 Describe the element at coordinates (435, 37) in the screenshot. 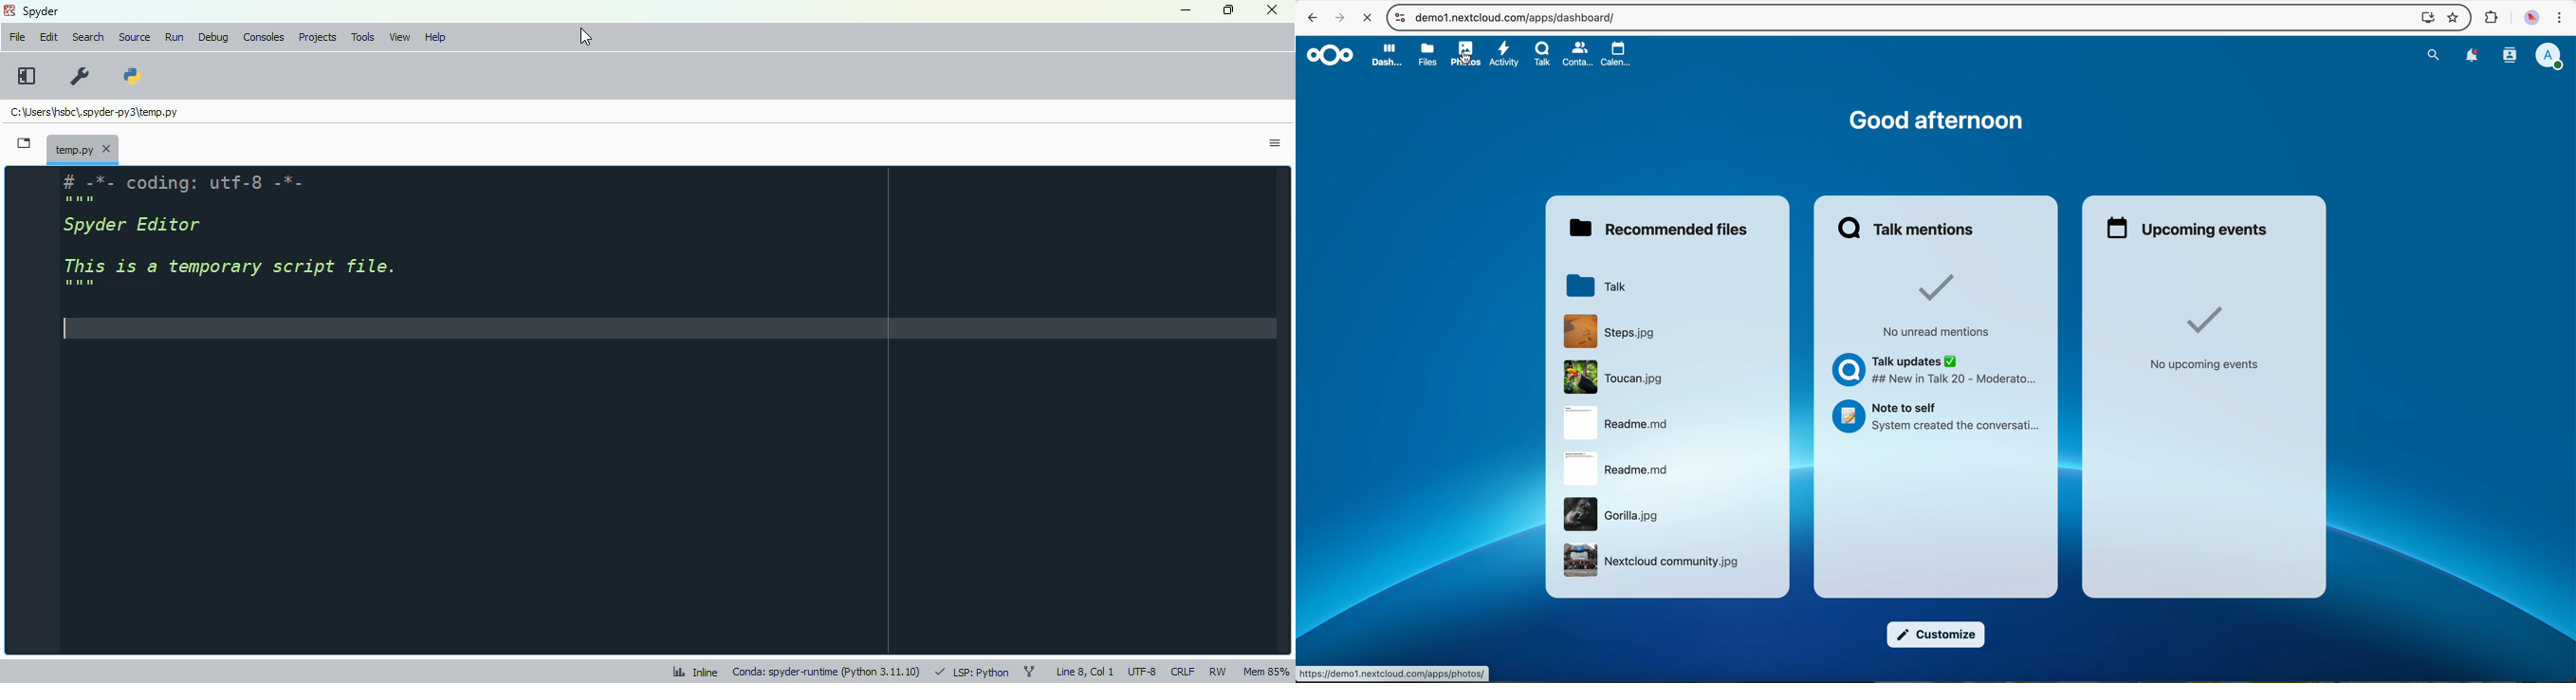

I see `help` at that location.